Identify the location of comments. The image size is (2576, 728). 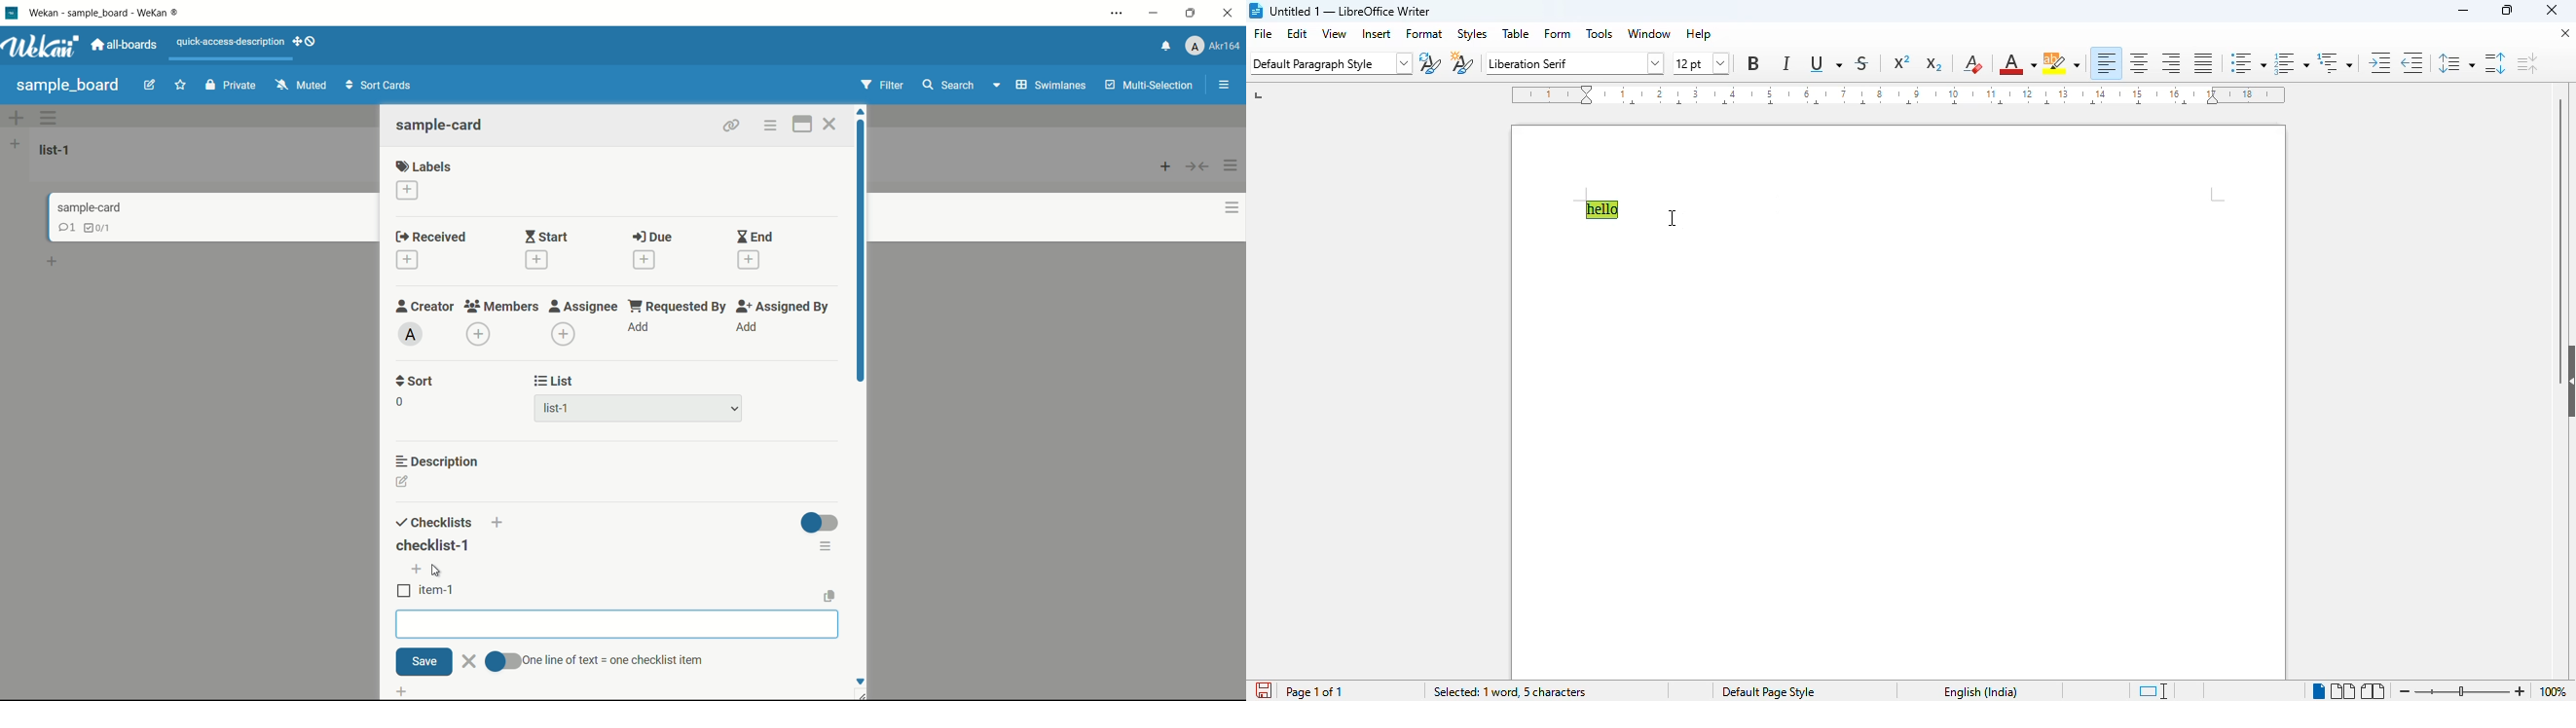
(67, 228).